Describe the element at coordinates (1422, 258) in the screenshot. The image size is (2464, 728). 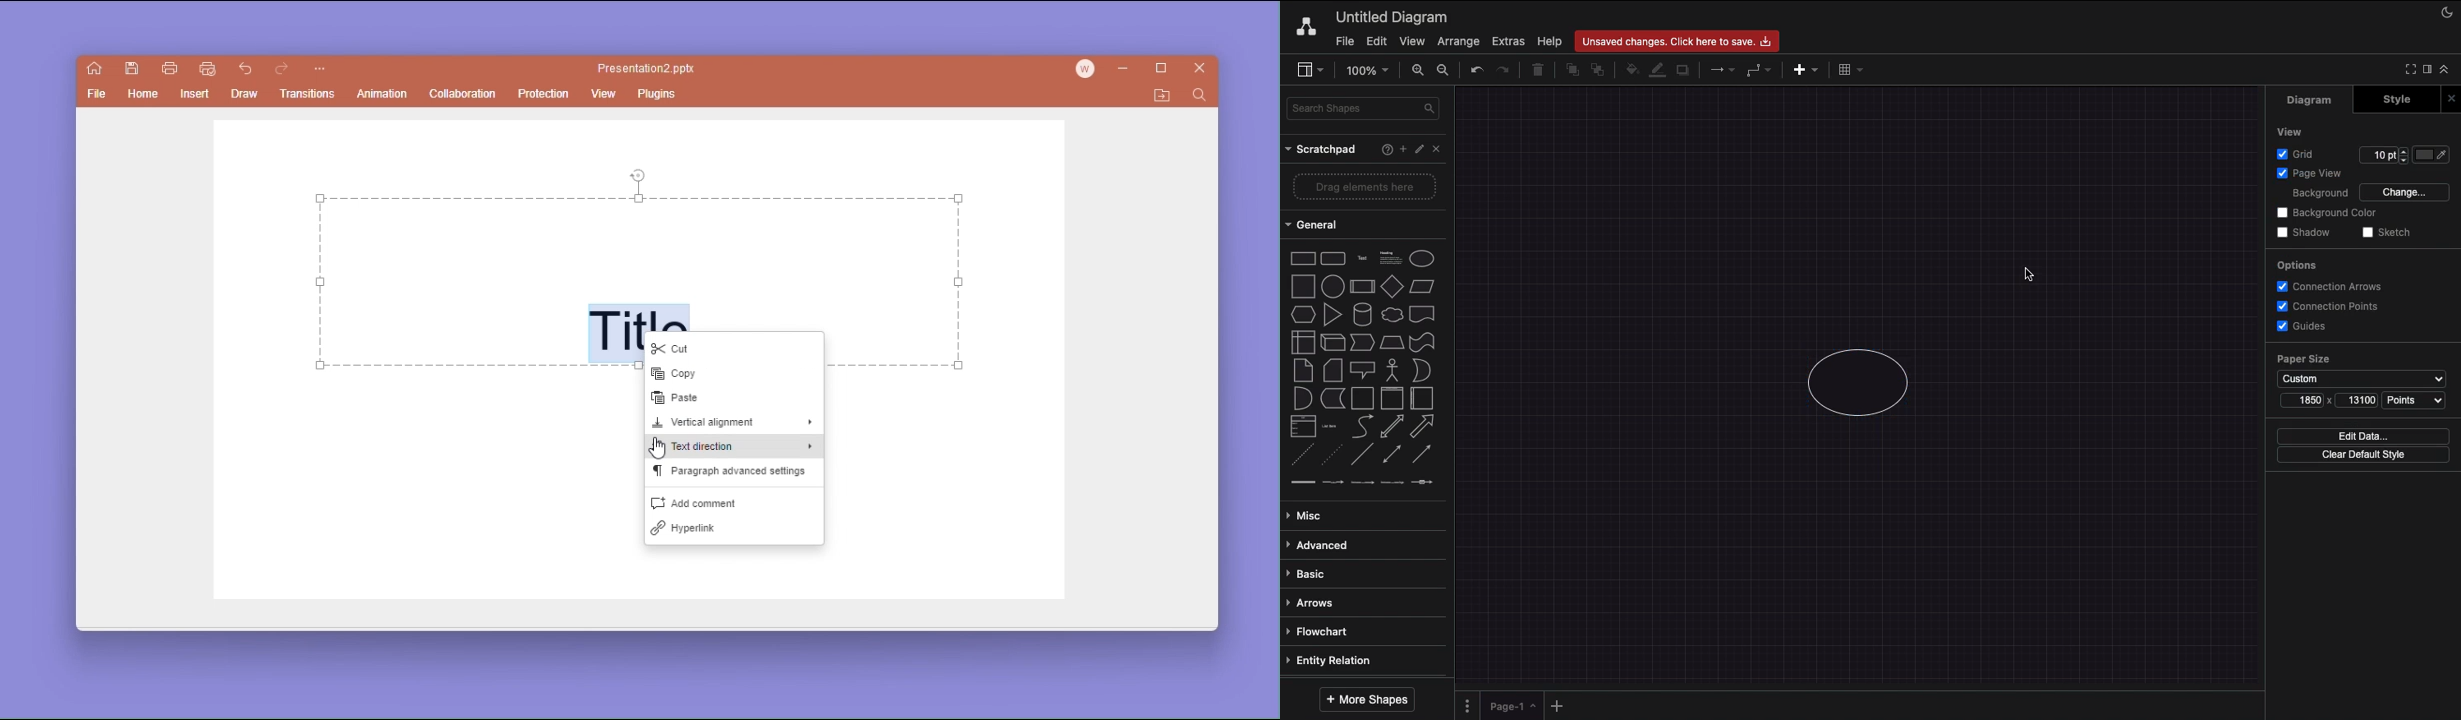
I see `Circle` at that location.